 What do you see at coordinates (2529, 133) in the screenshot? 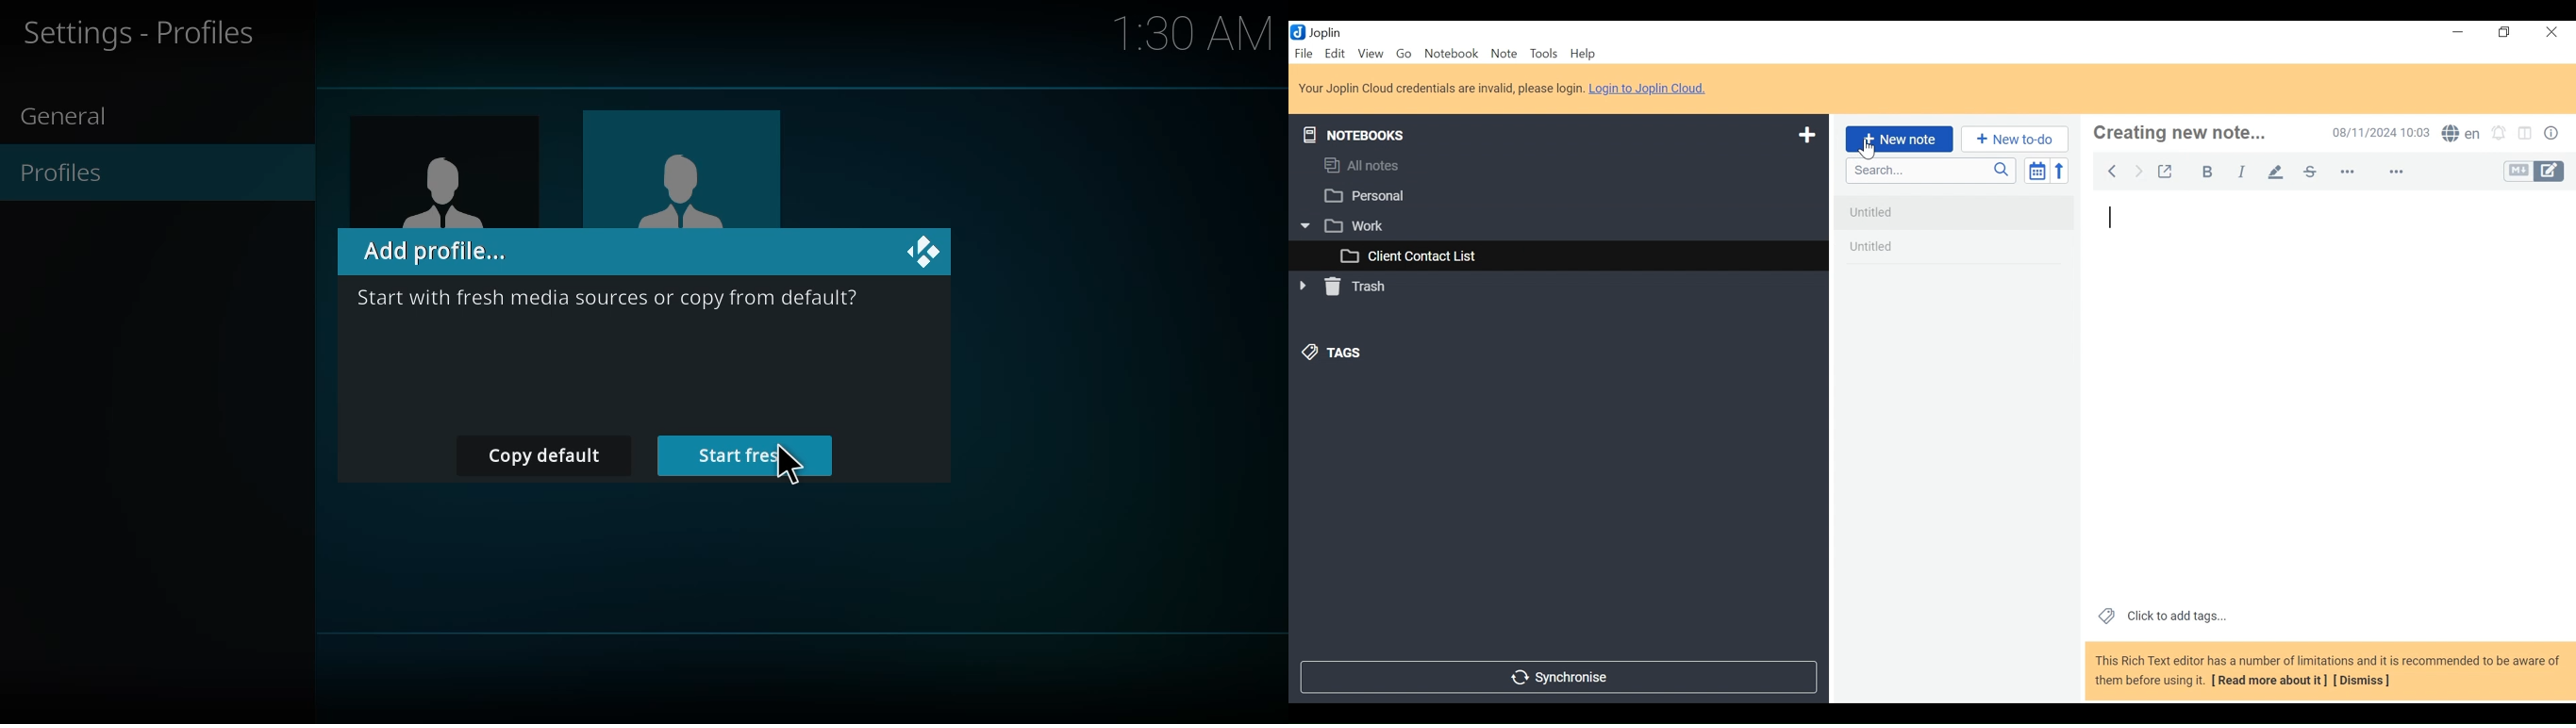
I see `Toggle editor layout` at bounding box center [2529, 133].